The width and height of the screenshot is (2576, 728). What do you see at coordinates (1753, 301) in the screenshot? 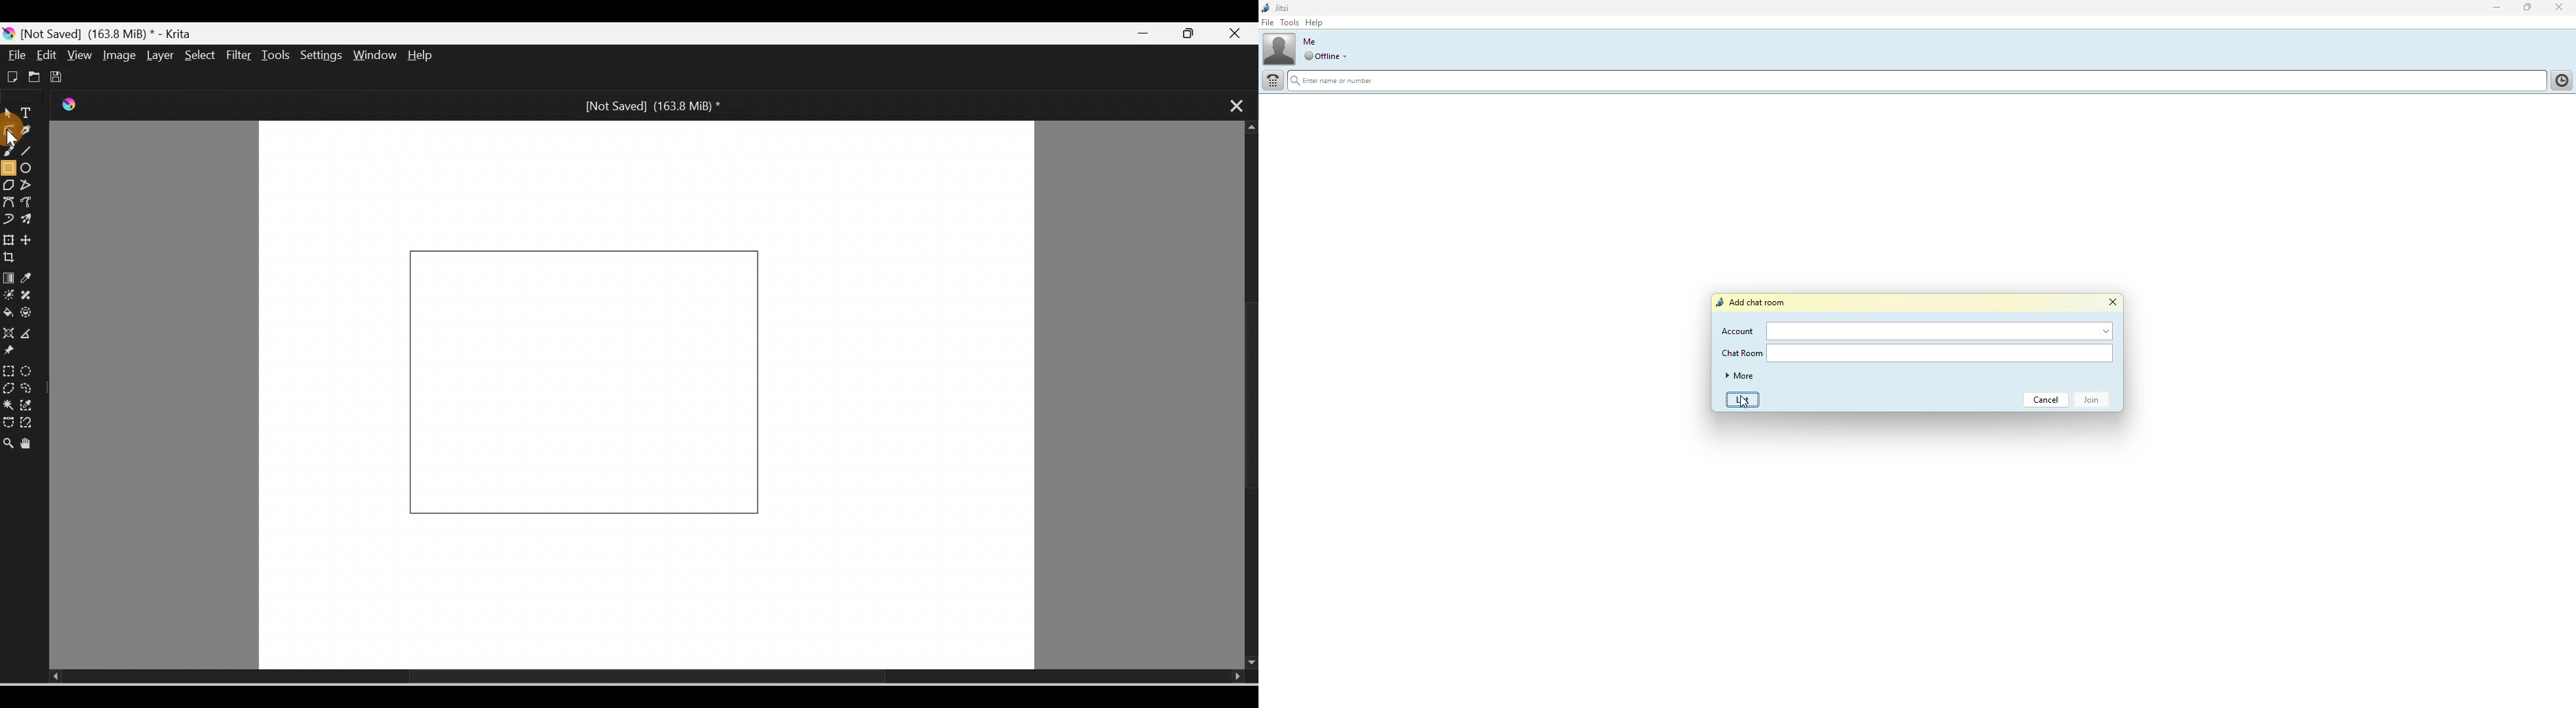
I see `add chat room` at bounding box center [1753, 301].